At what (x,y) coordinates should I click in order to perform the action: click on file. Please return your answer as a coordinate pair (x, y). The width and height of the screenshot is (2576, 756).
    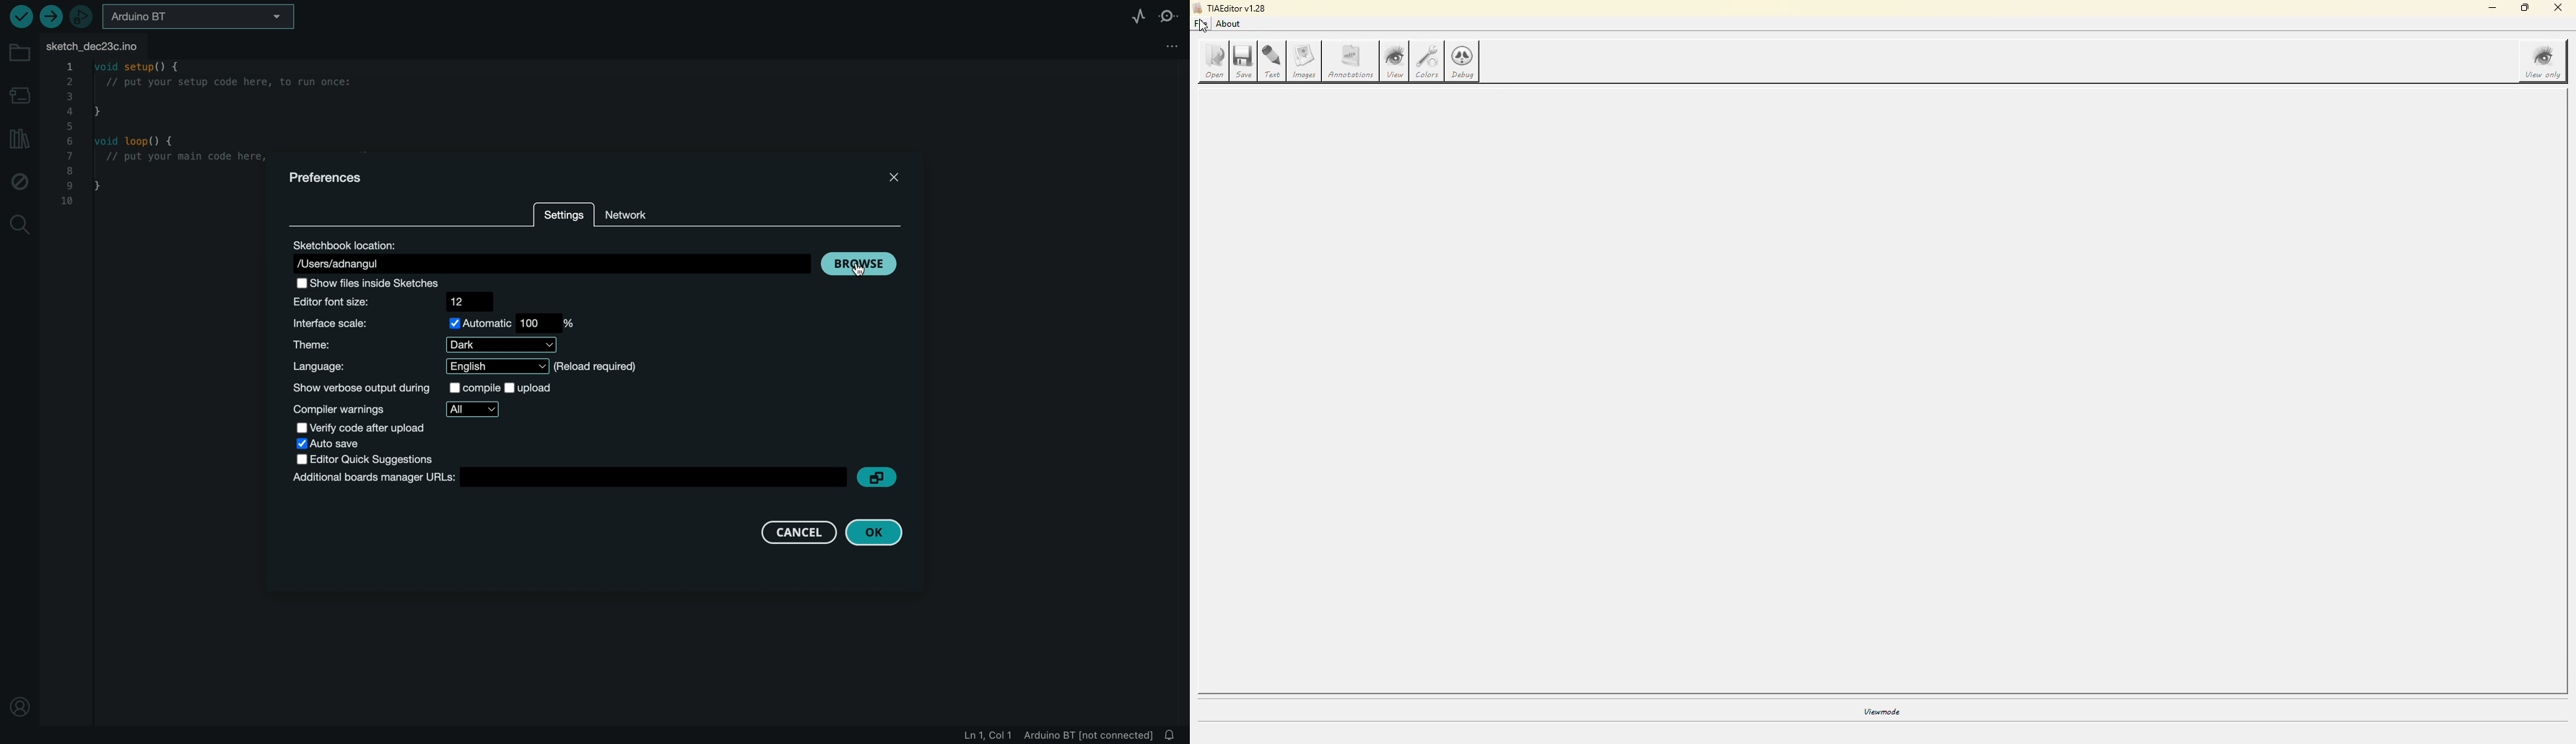
    Looking at the image, I should click on (1201, 24).